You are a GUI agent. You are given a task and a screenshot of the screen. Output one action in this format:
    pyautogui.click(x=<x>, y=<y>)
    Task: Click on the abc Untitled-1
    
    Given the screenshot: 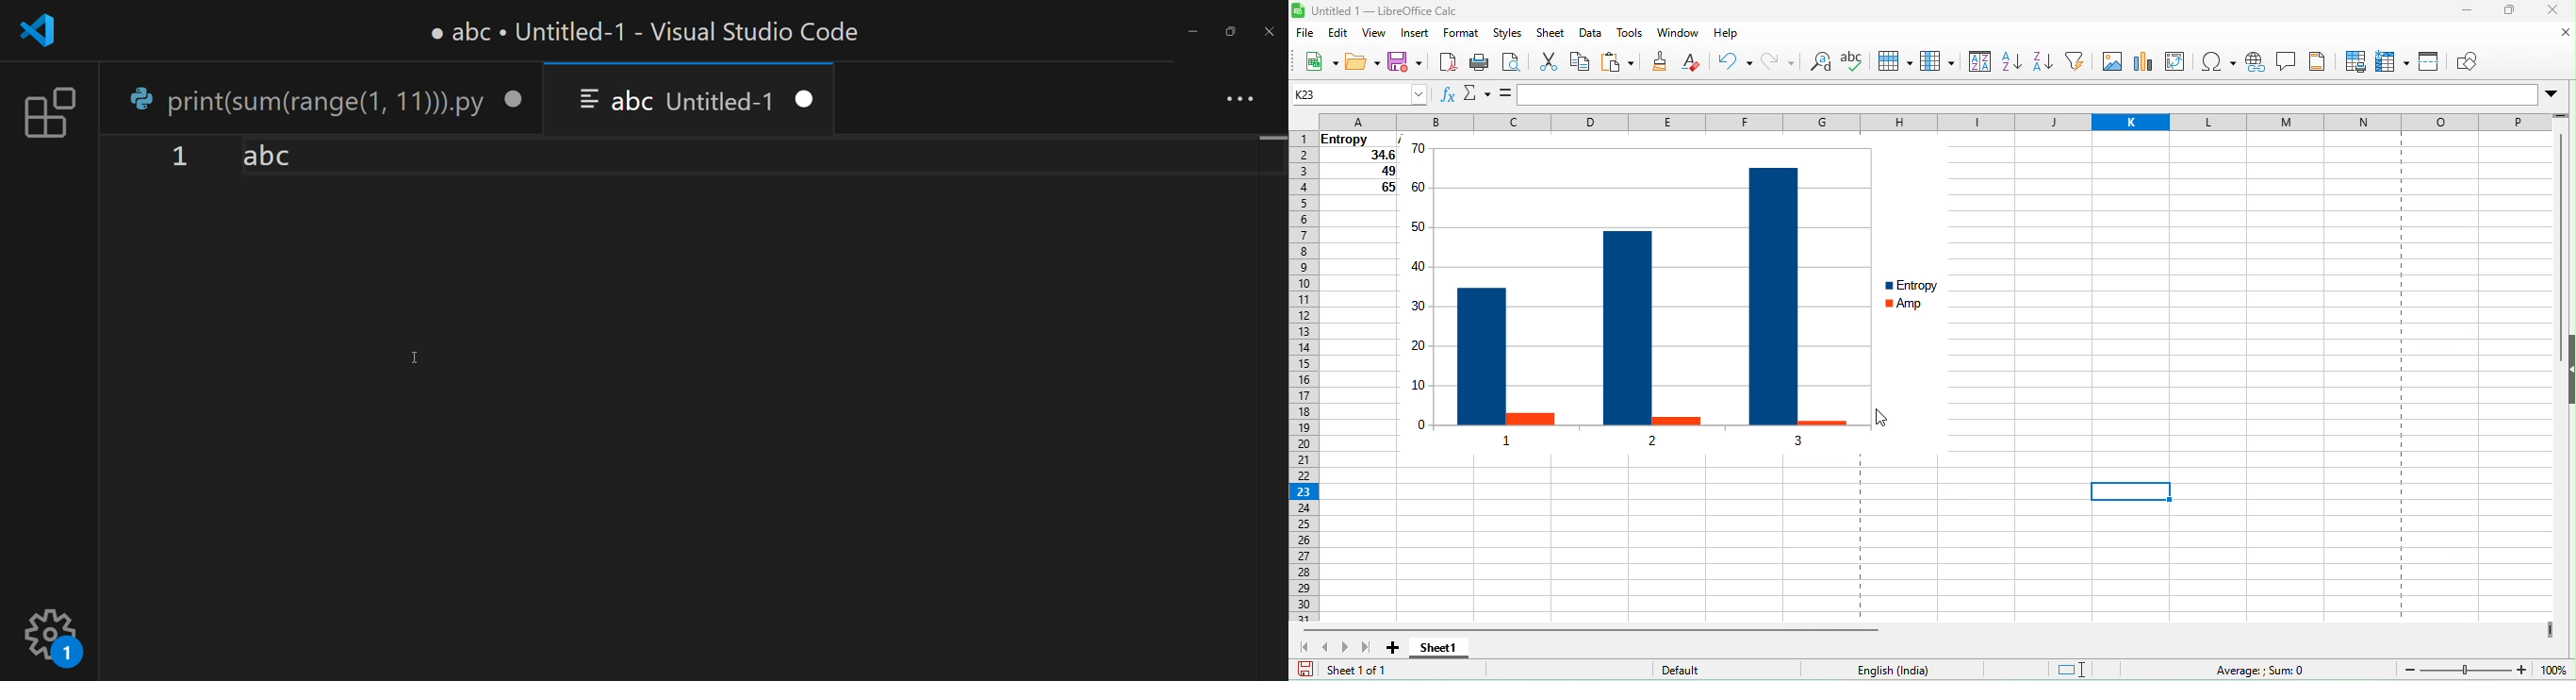 What is the action you would take?
    pyautogui.click(x=676, y=99)
    